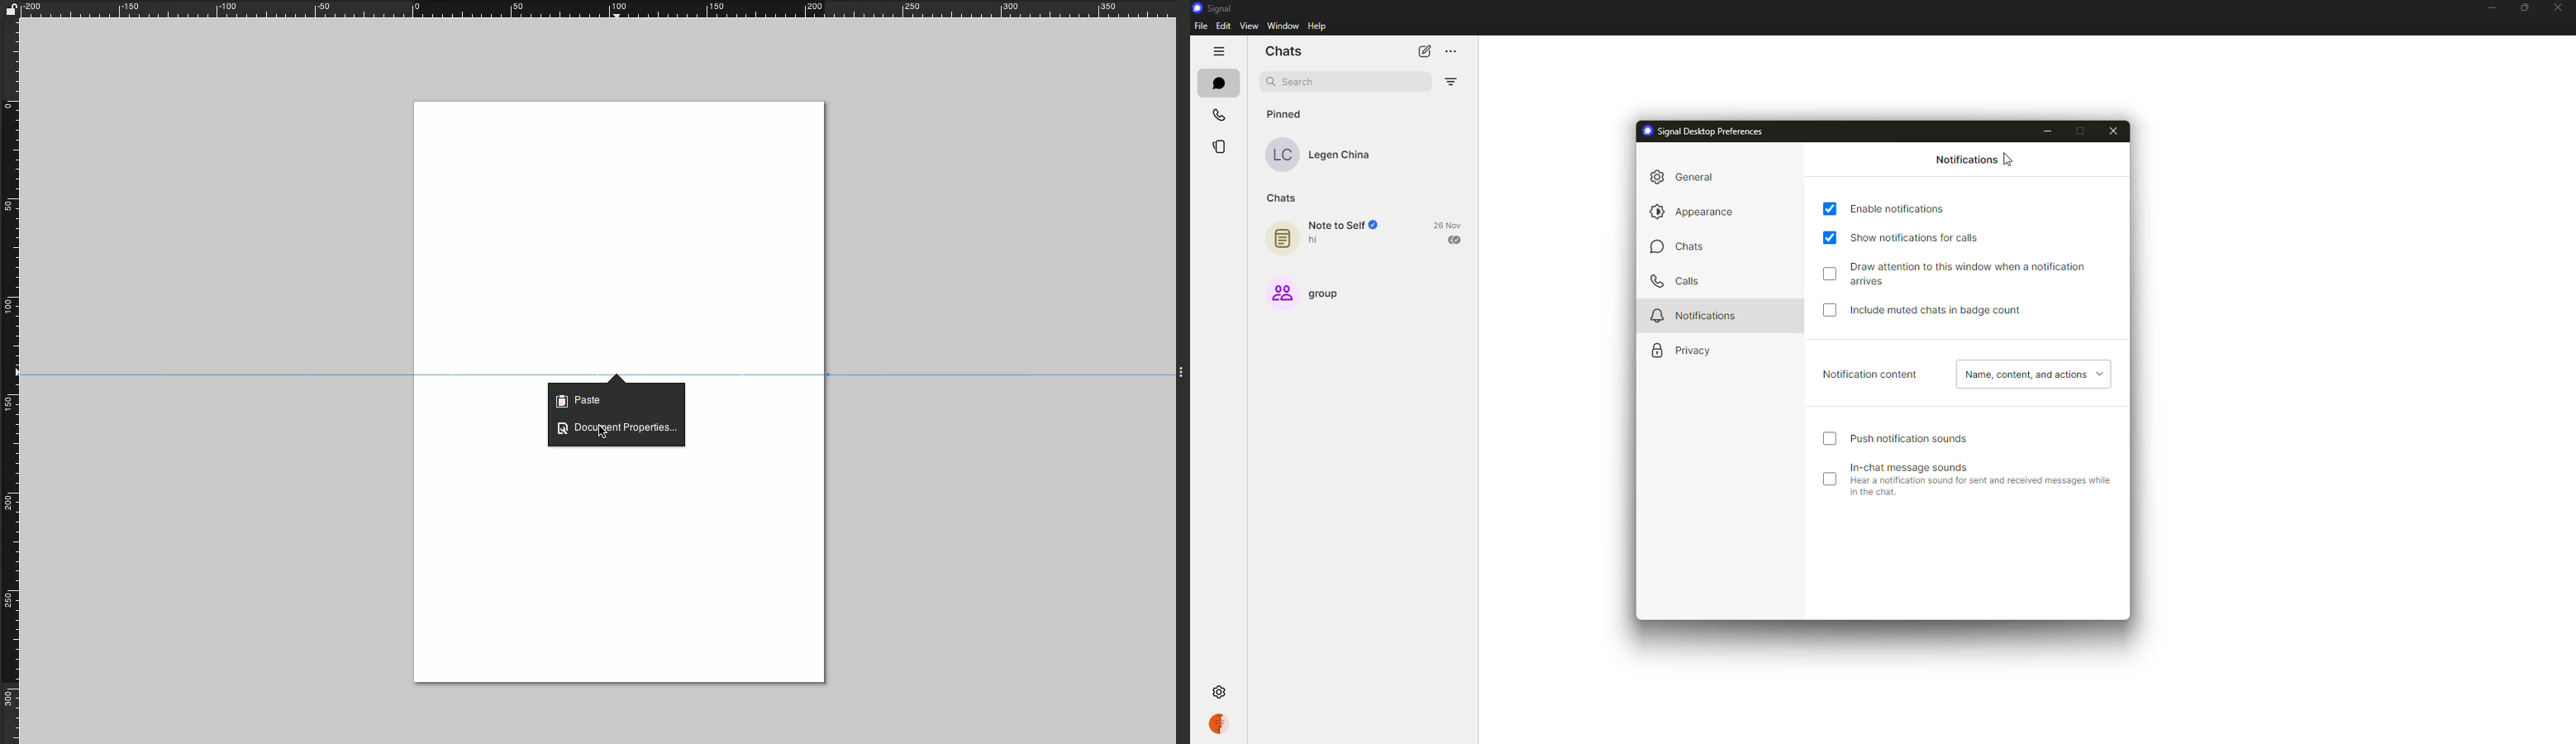 This screenshot has width=2576, height=756. I want to click on Rule, so click(11, 380).